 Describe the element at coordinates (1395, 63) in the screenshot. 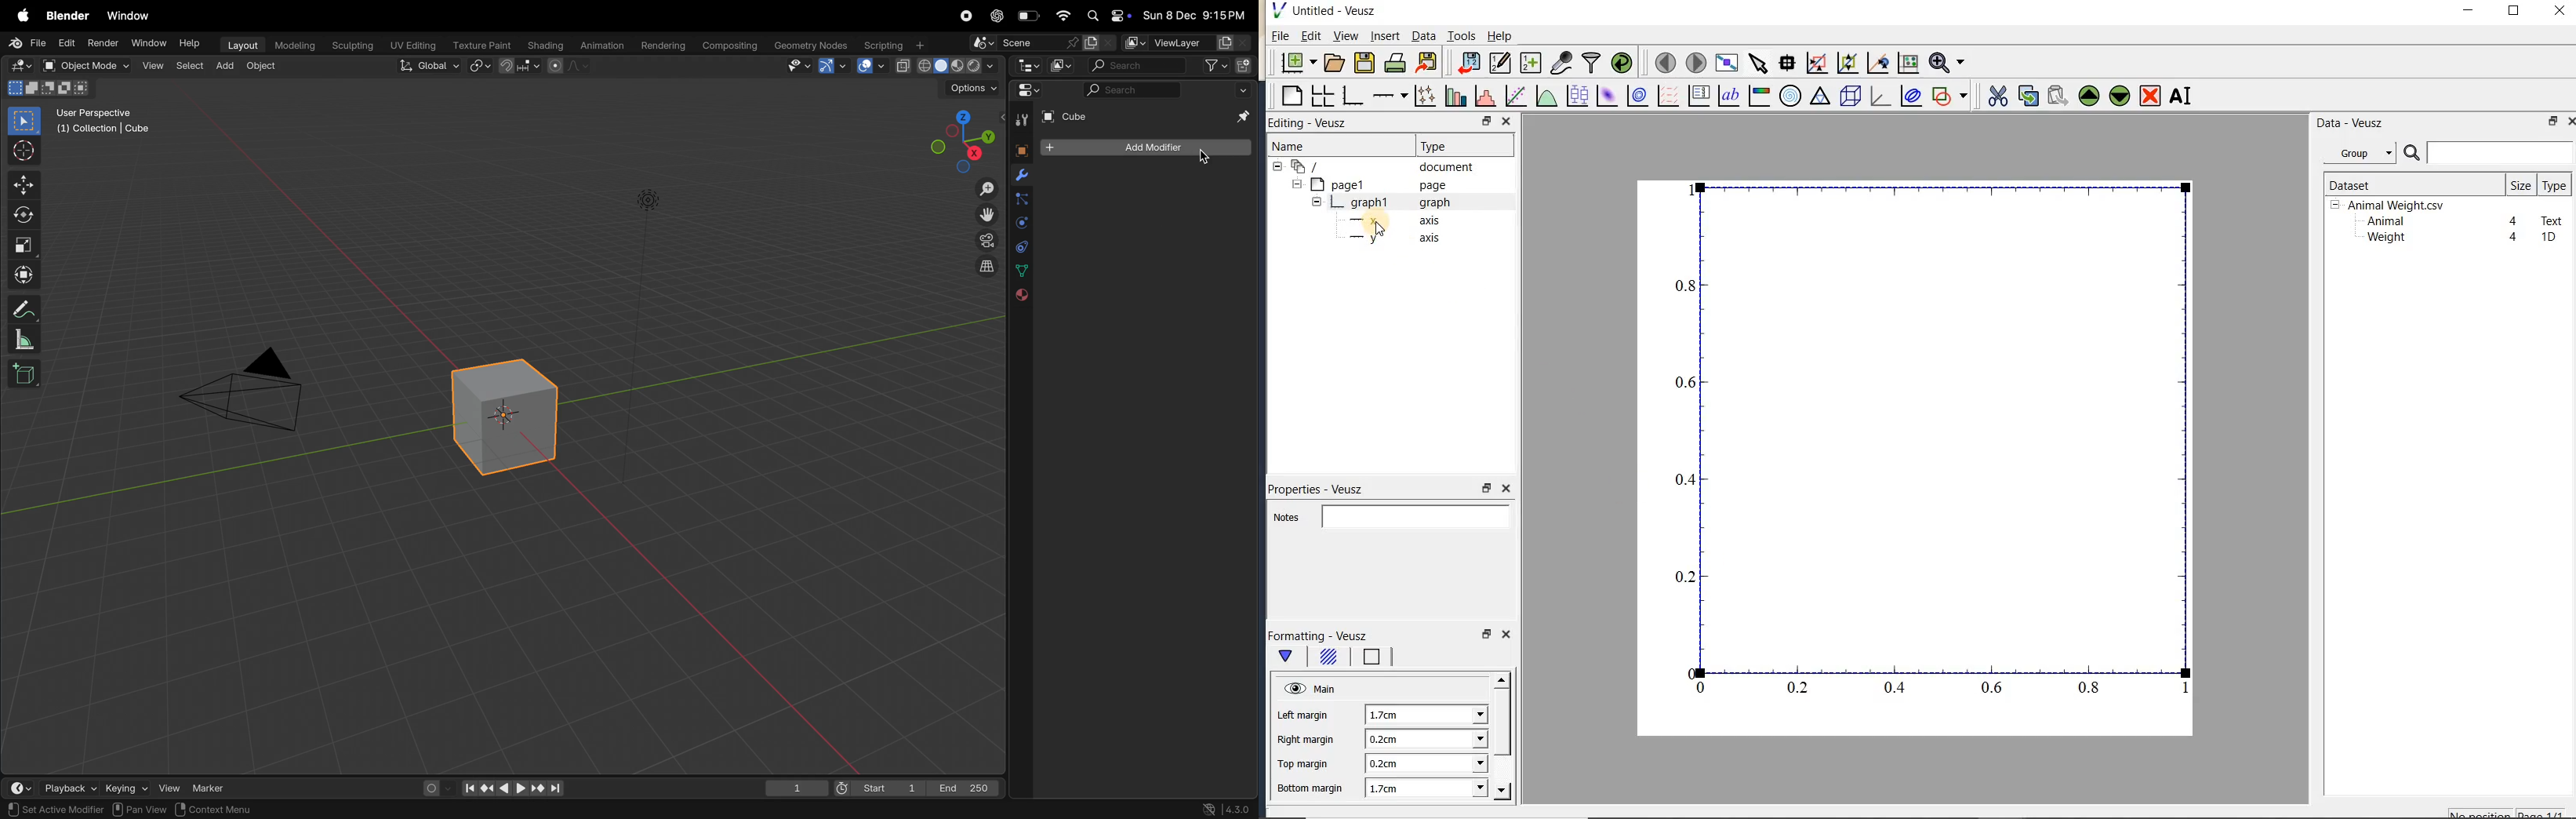

I see `print the document` at that location.